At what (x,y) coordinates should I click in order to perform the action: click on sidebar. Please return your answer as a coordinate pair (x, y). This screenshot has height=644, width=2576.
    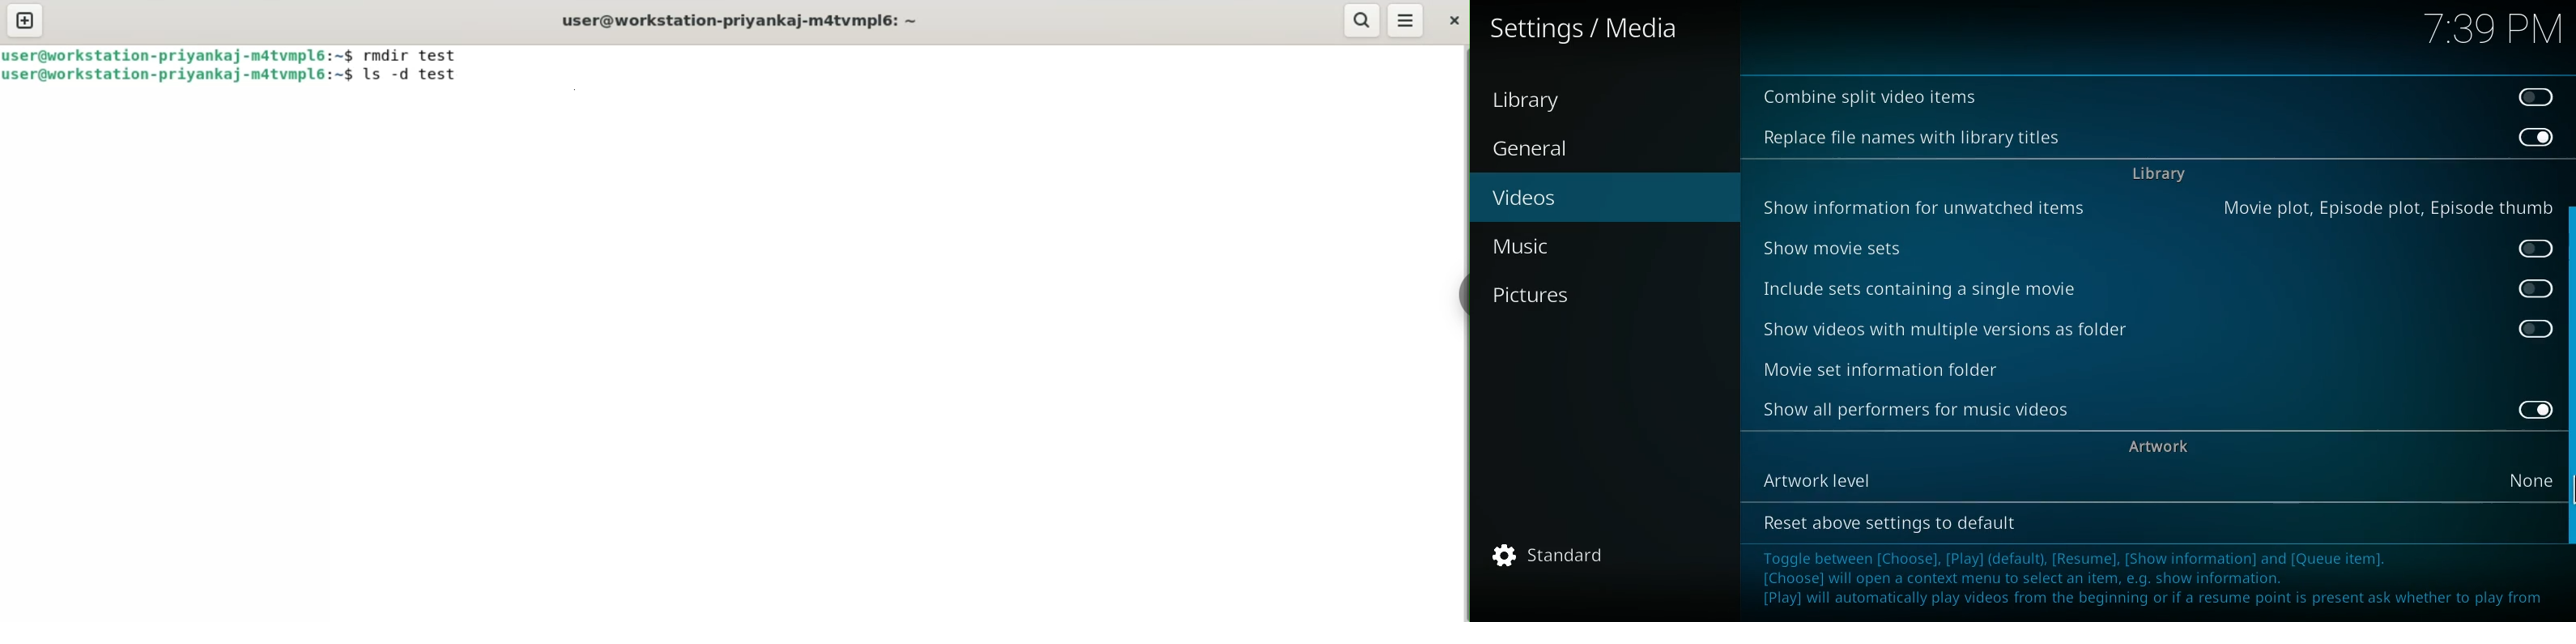
    Looking at the image, I should click on (1461, 299).